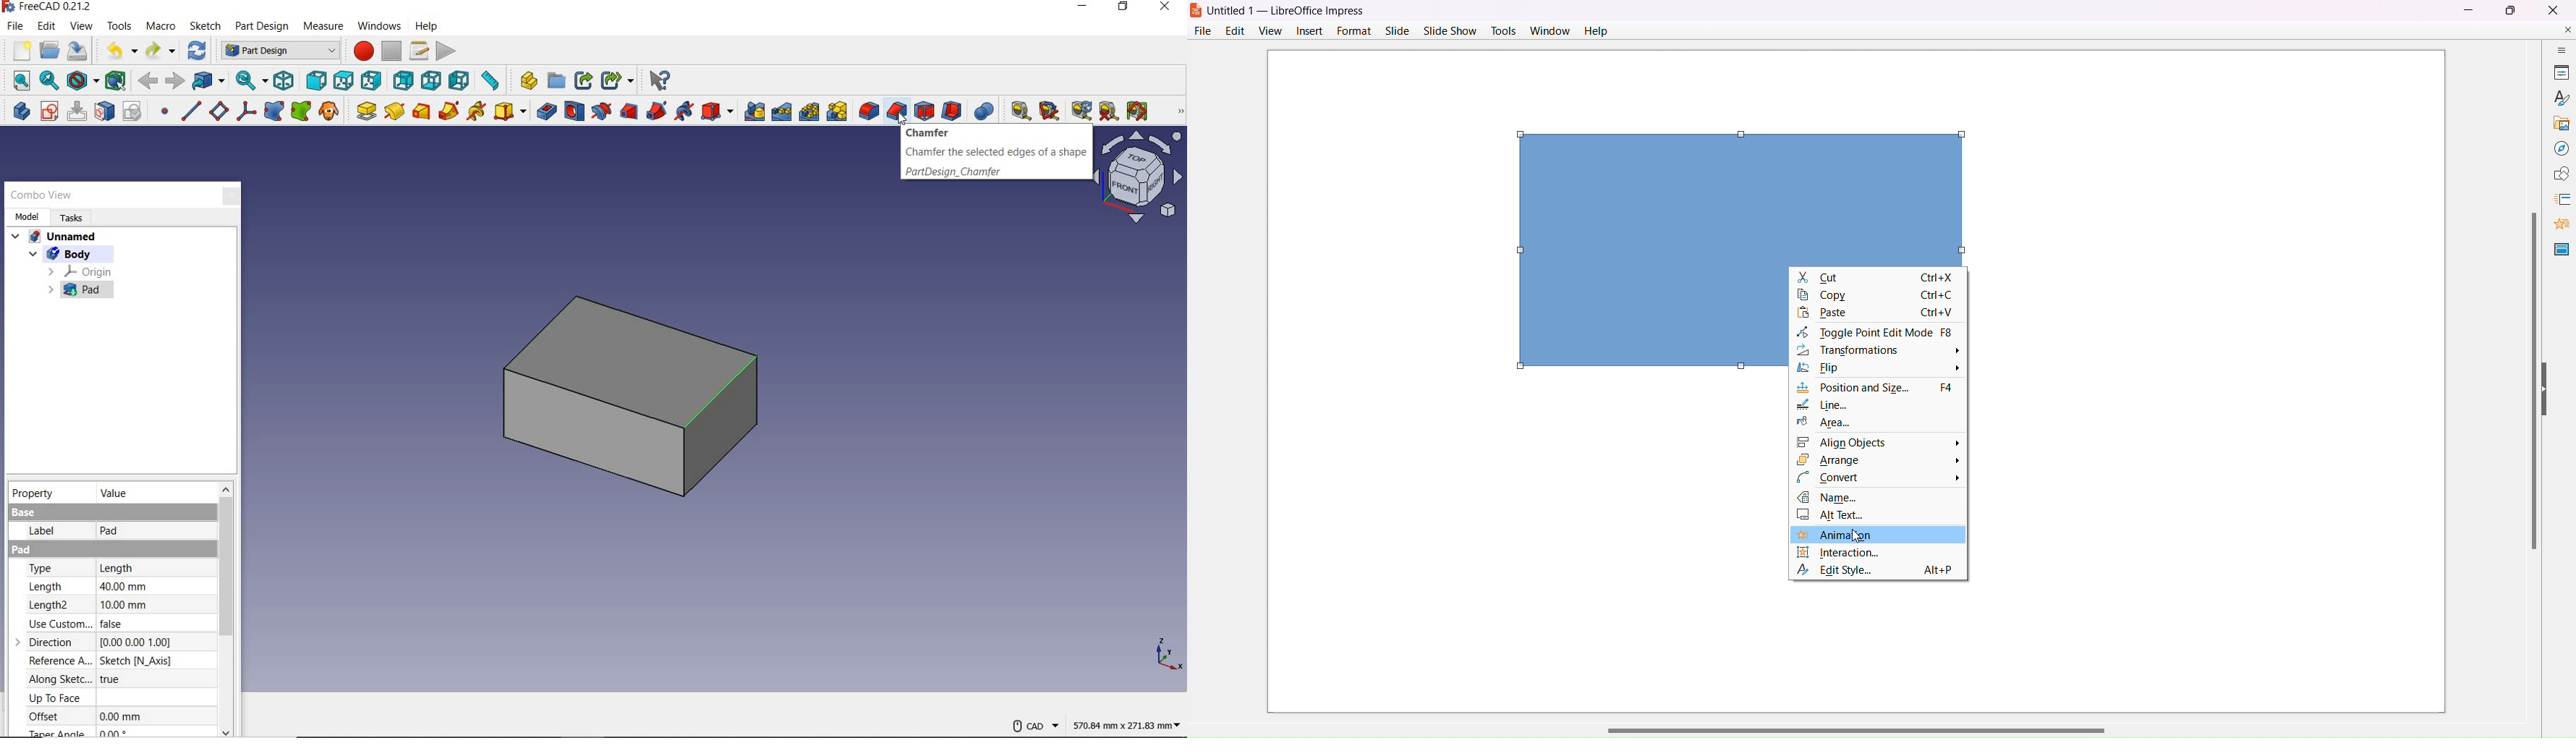  Describe the element at coordinates (119, 28) in the screenshot. I see `tools` at that location.